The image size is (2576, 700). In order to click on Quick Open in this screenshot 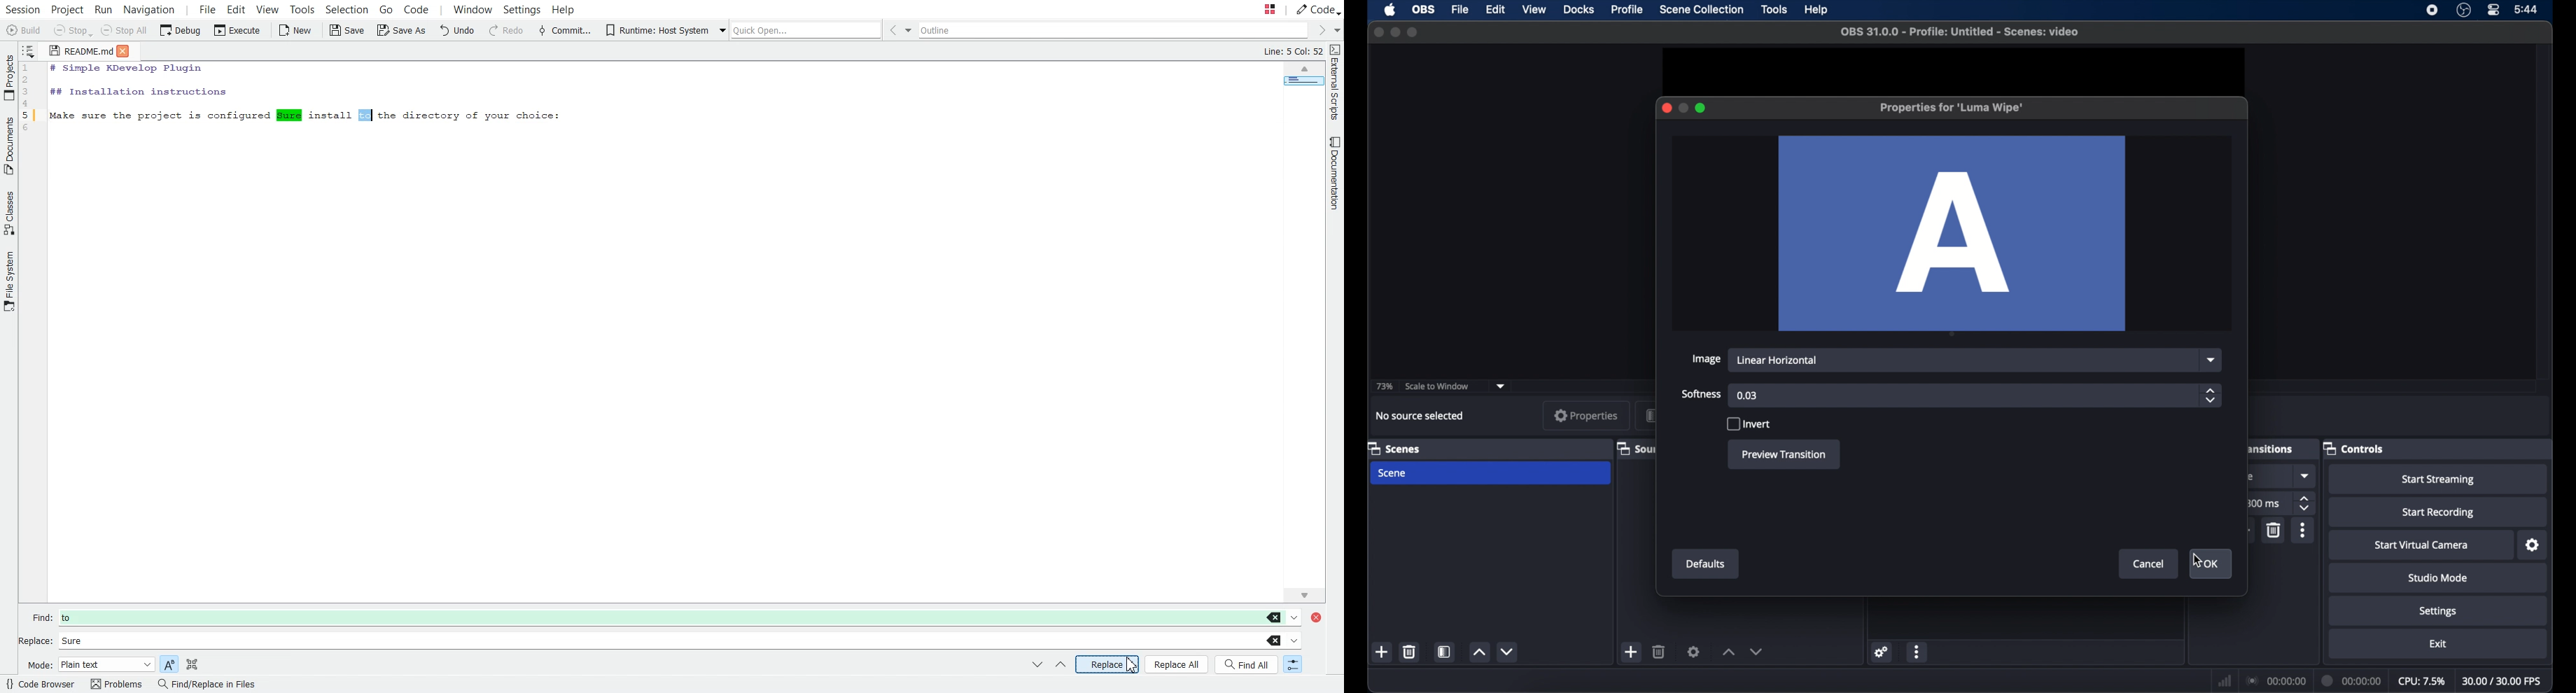, I will do `click(797, 28)`.